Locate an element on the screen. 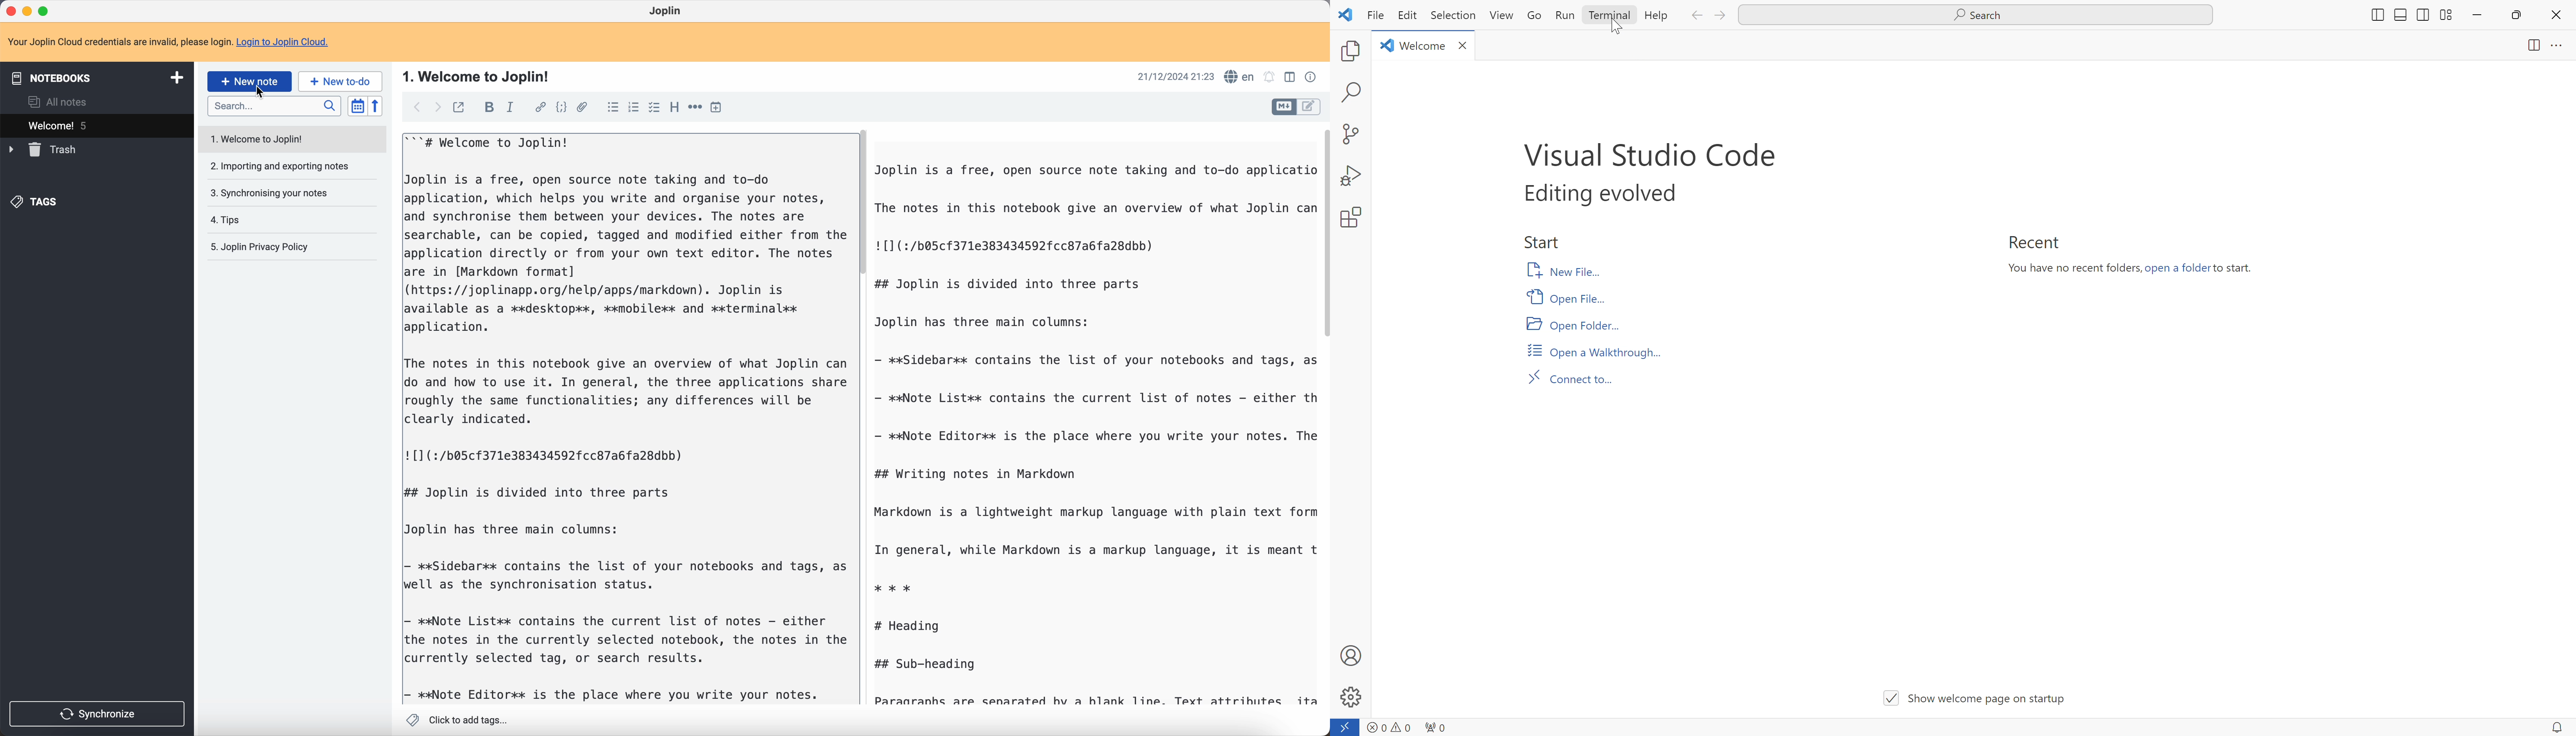 The height and width of the screenshot is (756, 2576). search bar is located at coordinates (273, 107).